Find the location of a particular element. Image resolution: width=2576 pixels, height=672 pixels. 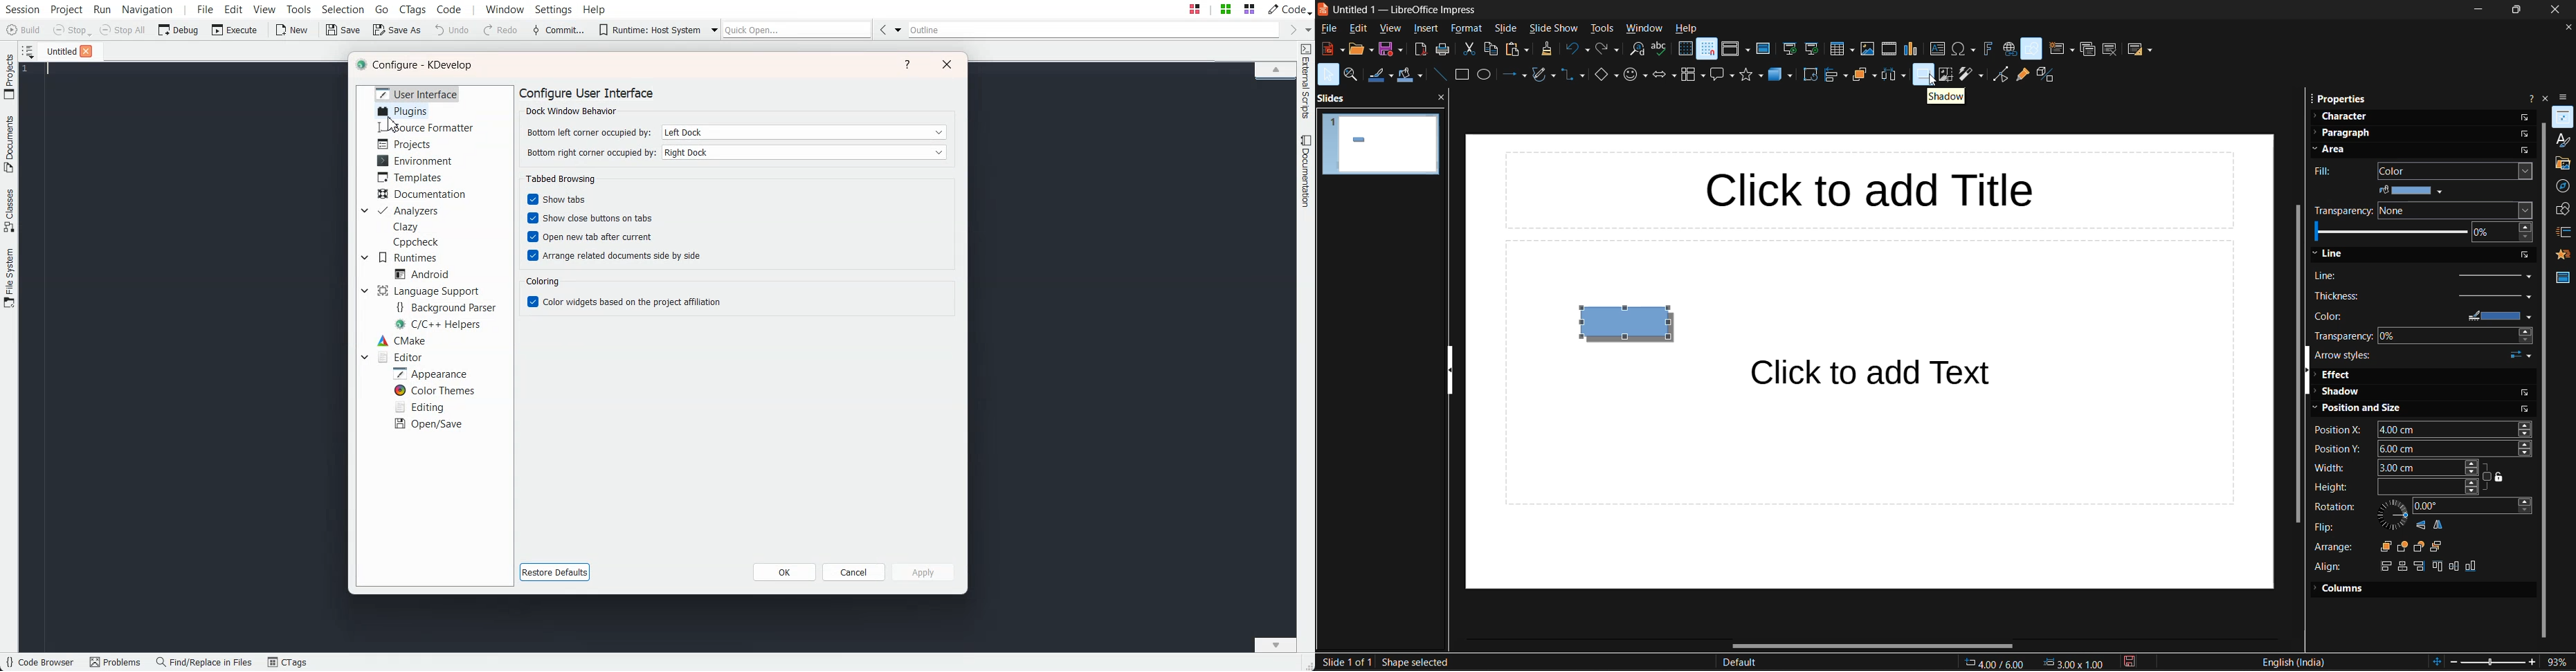

insert chart is located at coordinates (1912, 48).